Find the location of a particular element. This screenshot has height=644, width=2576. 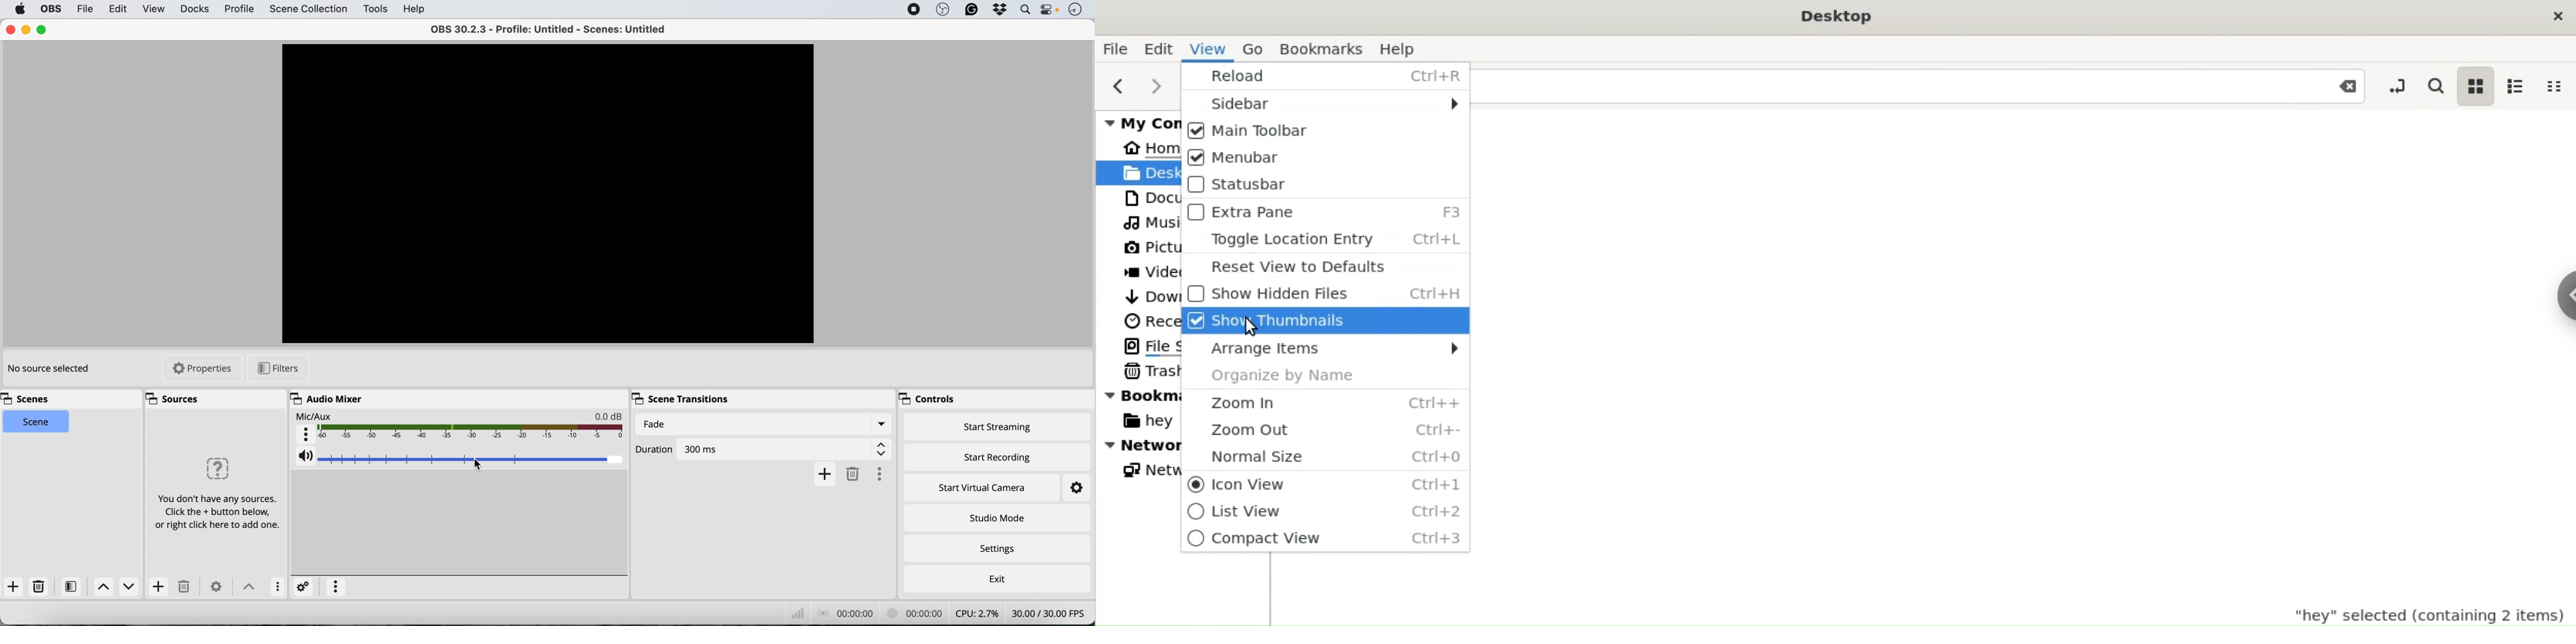

start recording is located at coordinates (1002, 456).